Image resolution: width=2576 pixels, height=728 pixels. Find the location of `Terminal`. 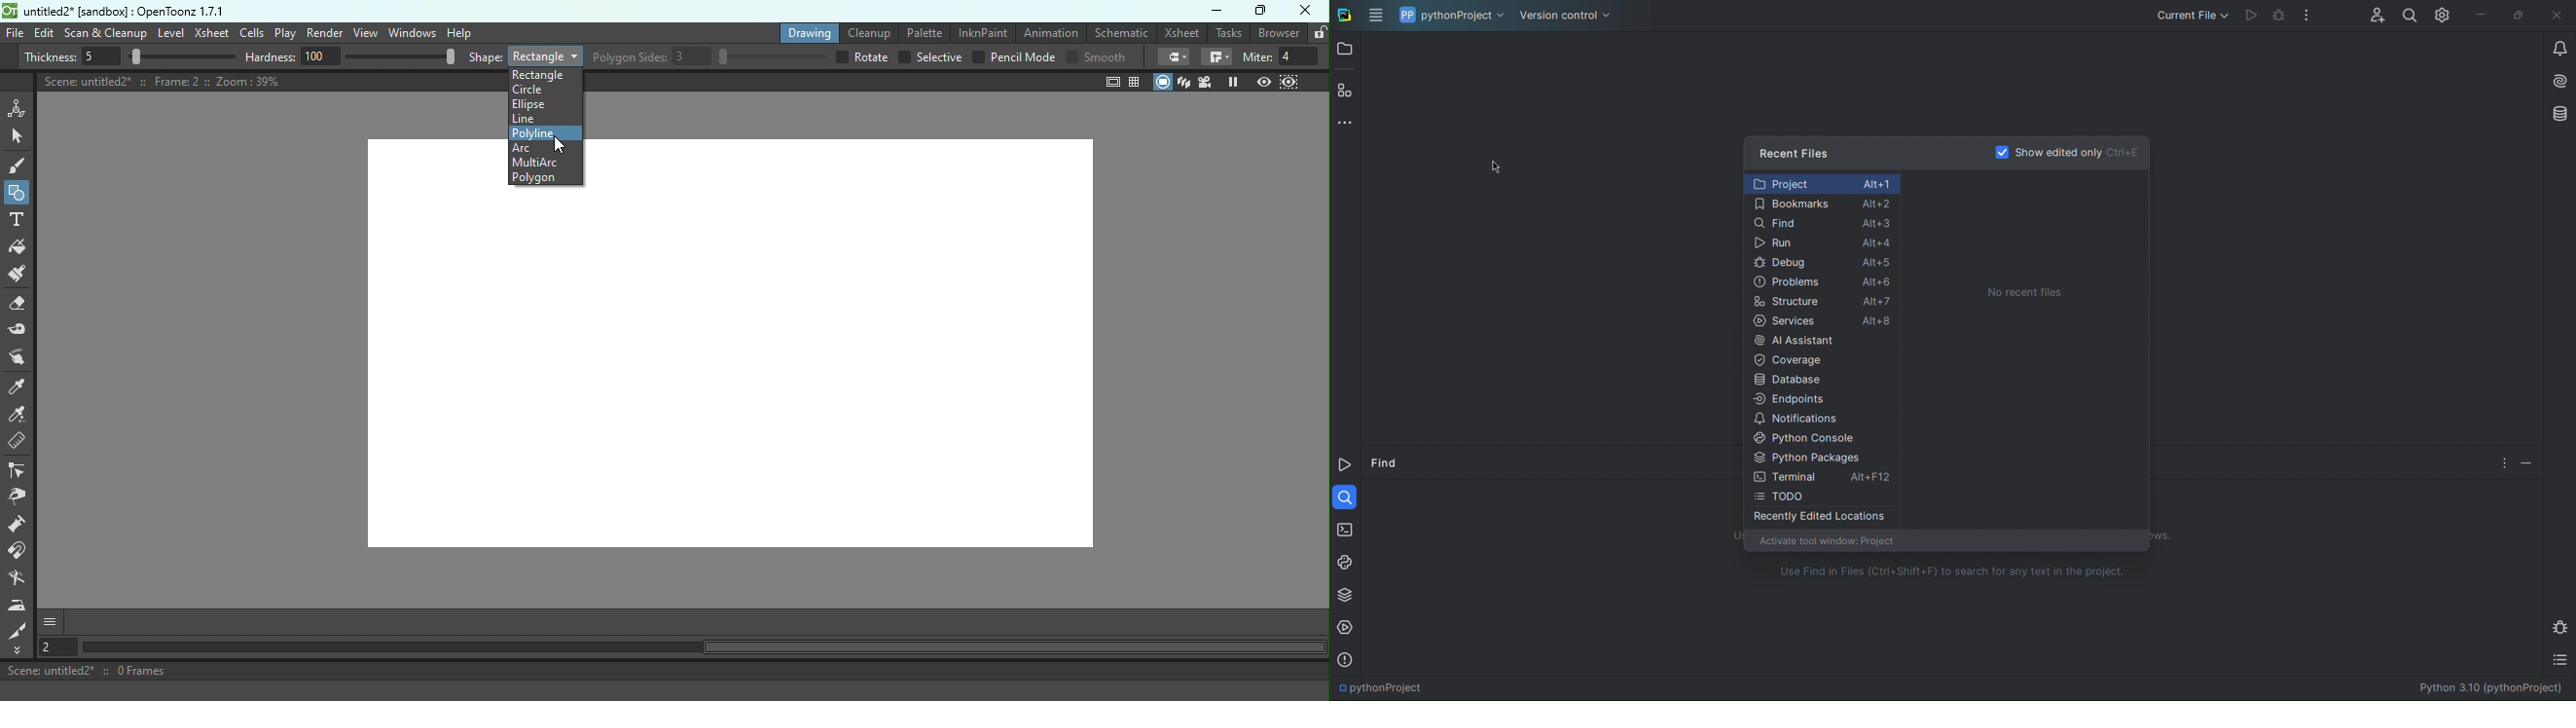

Terminal is located at coordinates (1823, 477).